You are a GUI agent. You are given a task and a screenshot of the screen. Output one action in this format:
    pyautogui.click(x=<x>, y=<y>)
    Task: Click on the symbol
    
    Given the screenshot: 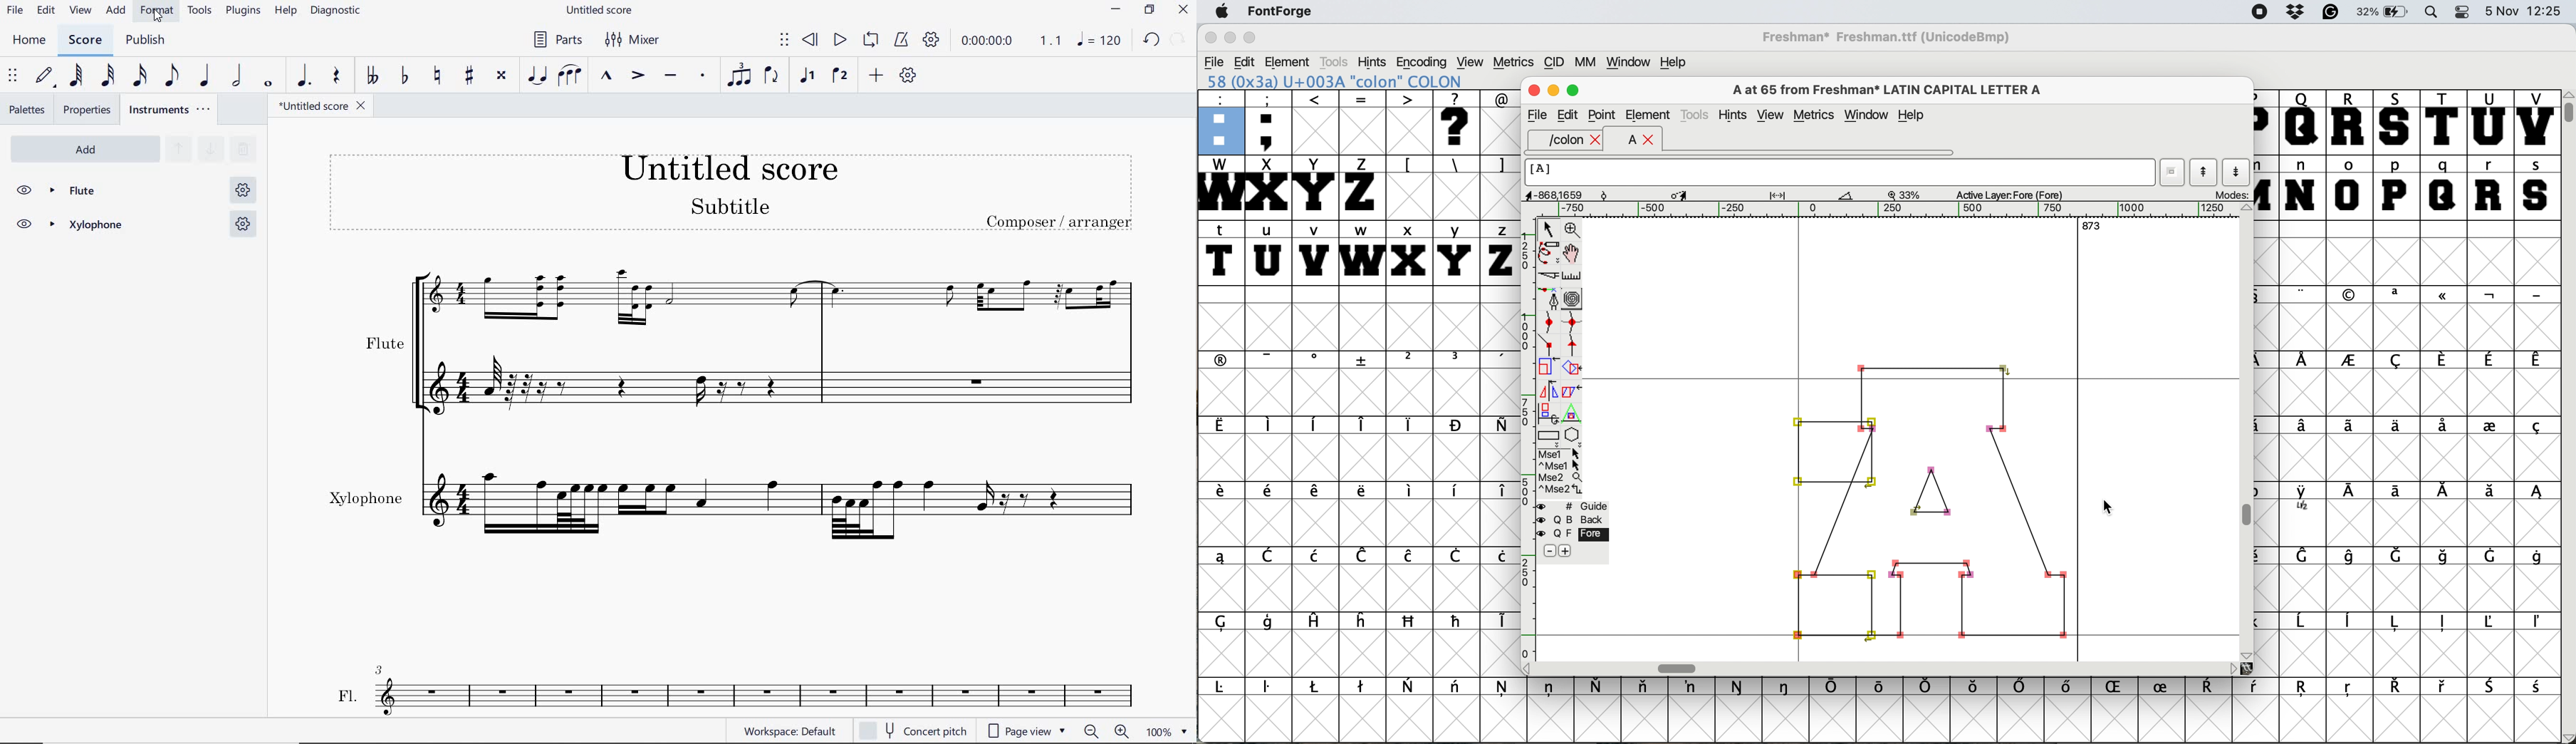 What is the action you would take?
    pyautogui.click(x=2443, y=622)
    